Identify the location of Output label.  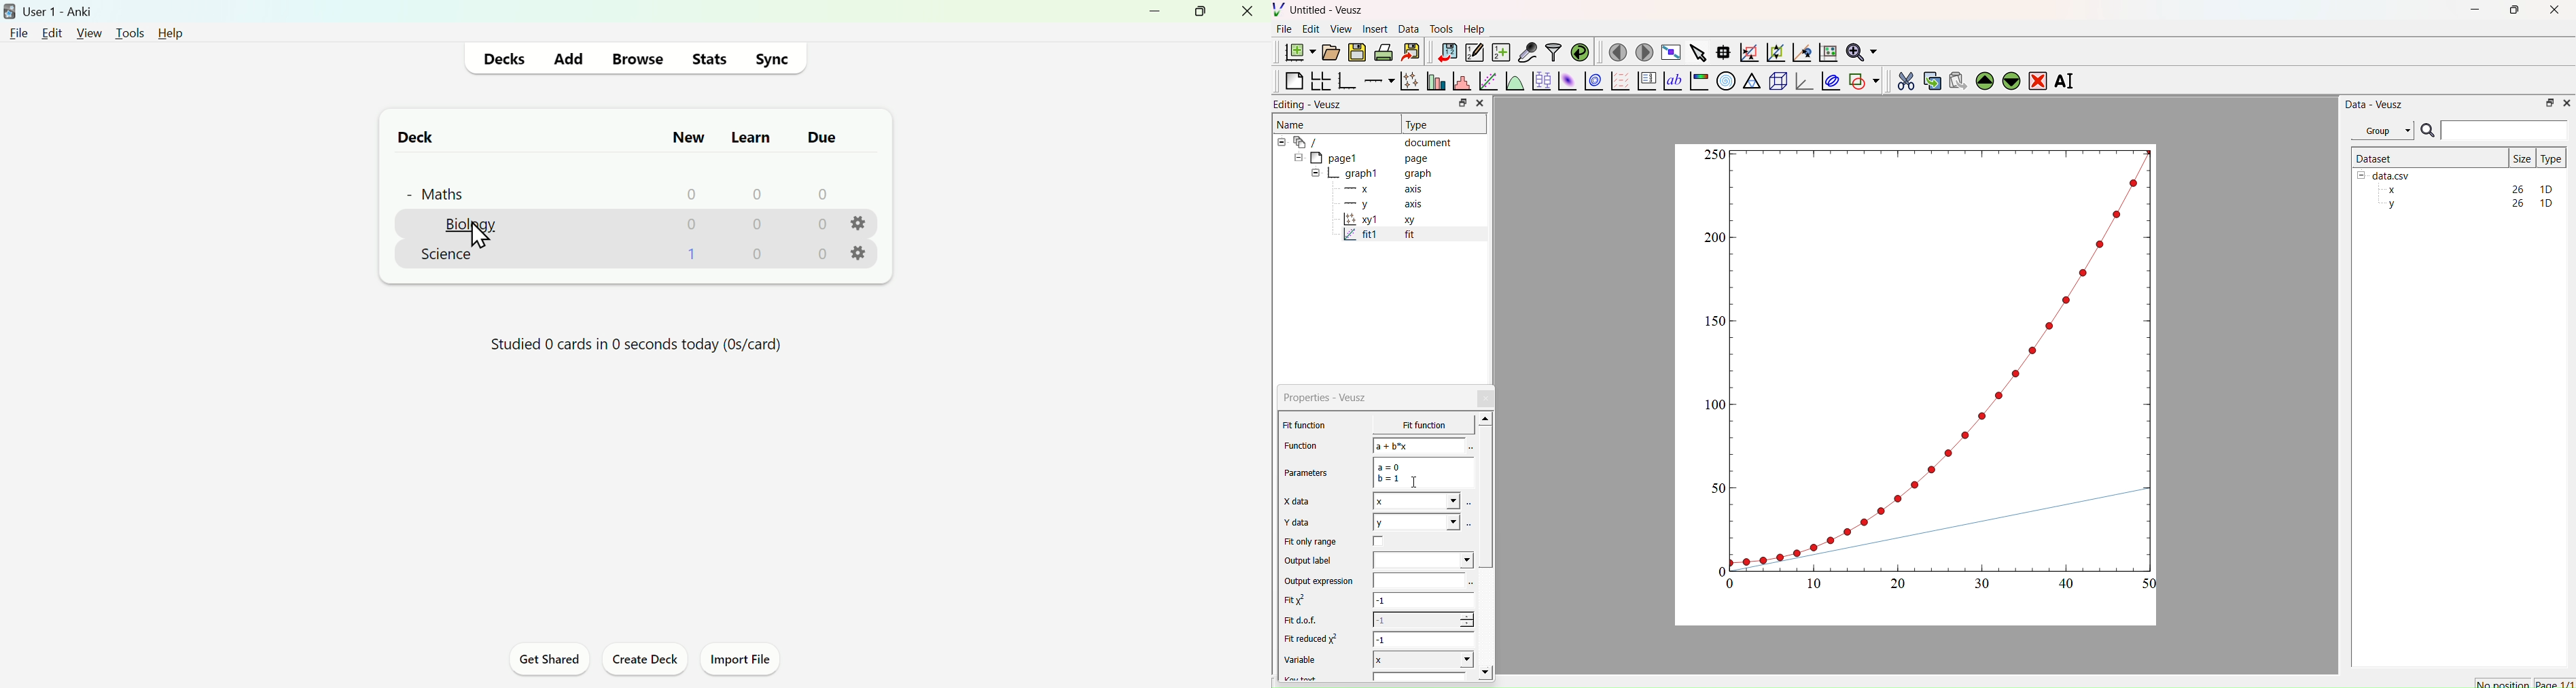
(1309, 562).